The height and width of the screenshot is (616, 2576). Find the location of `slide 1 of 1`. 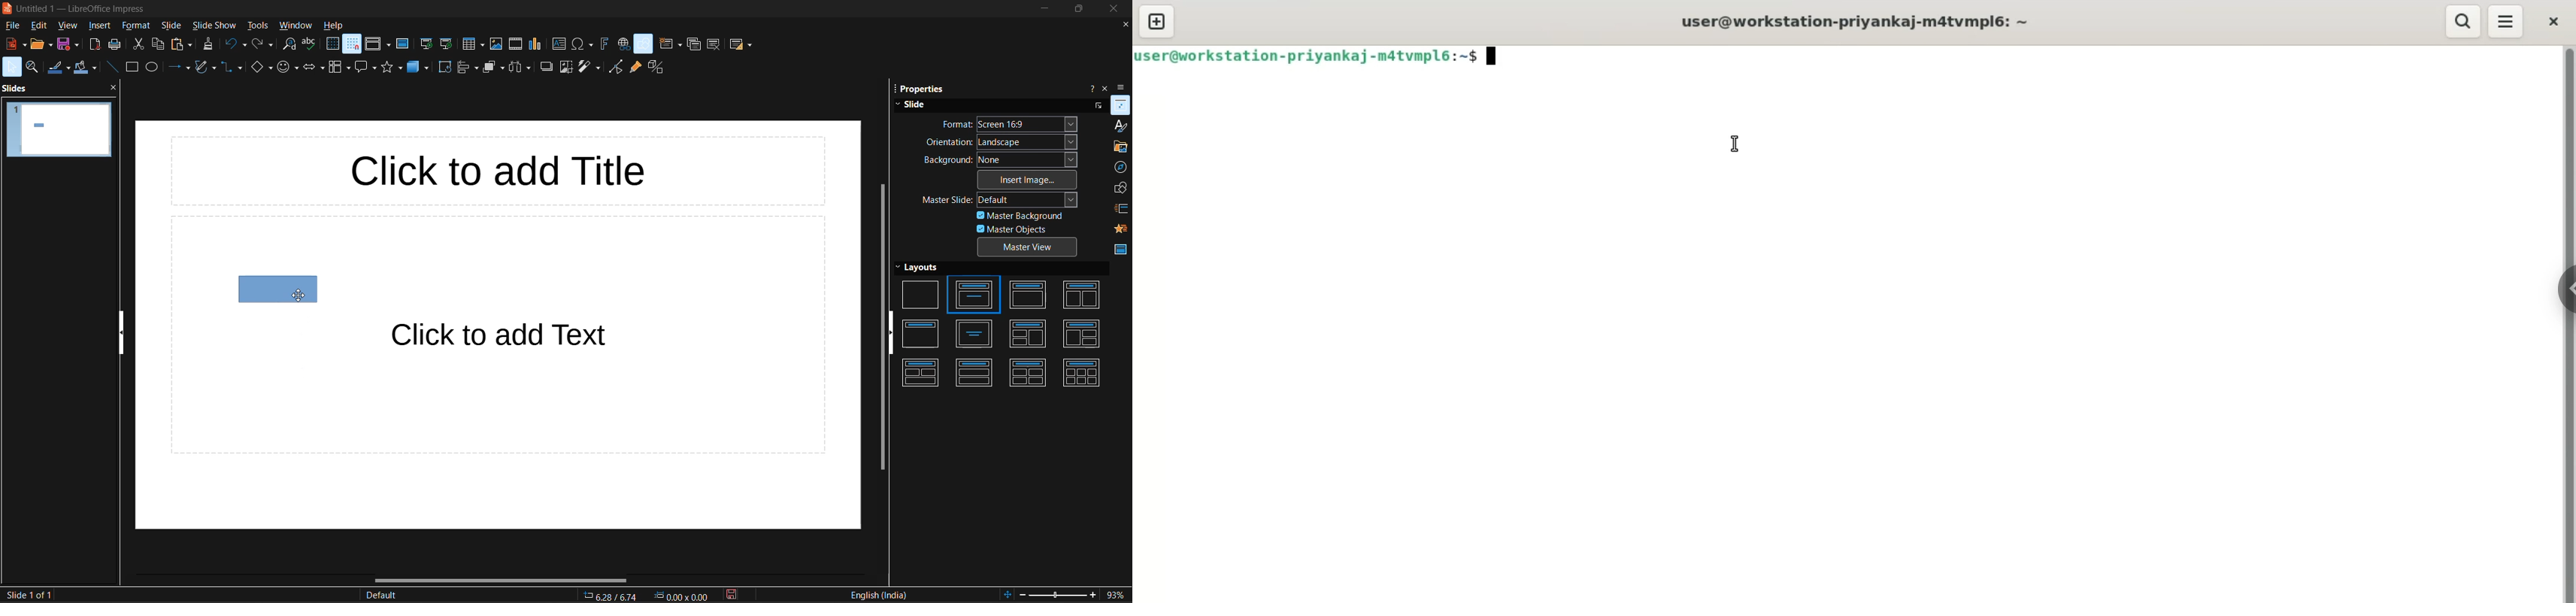

slide 1 of 1 is located at coordinates (30, 594).